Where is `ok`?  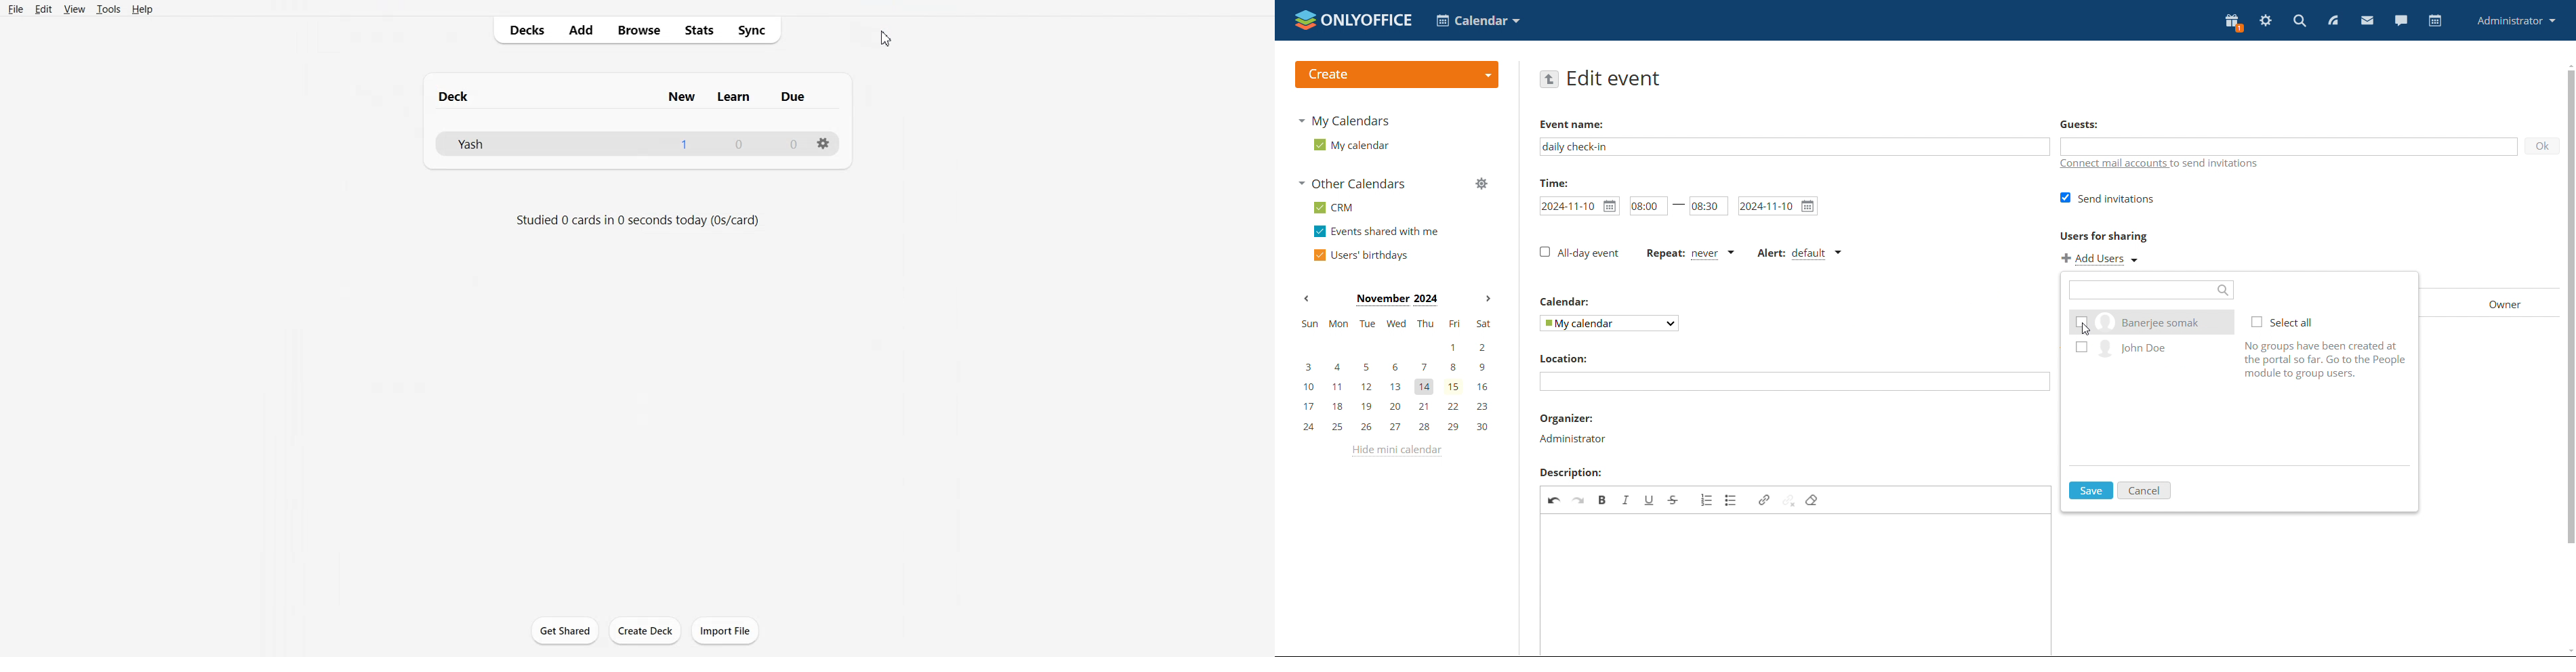 ok is located at coordinates (2537, 148).